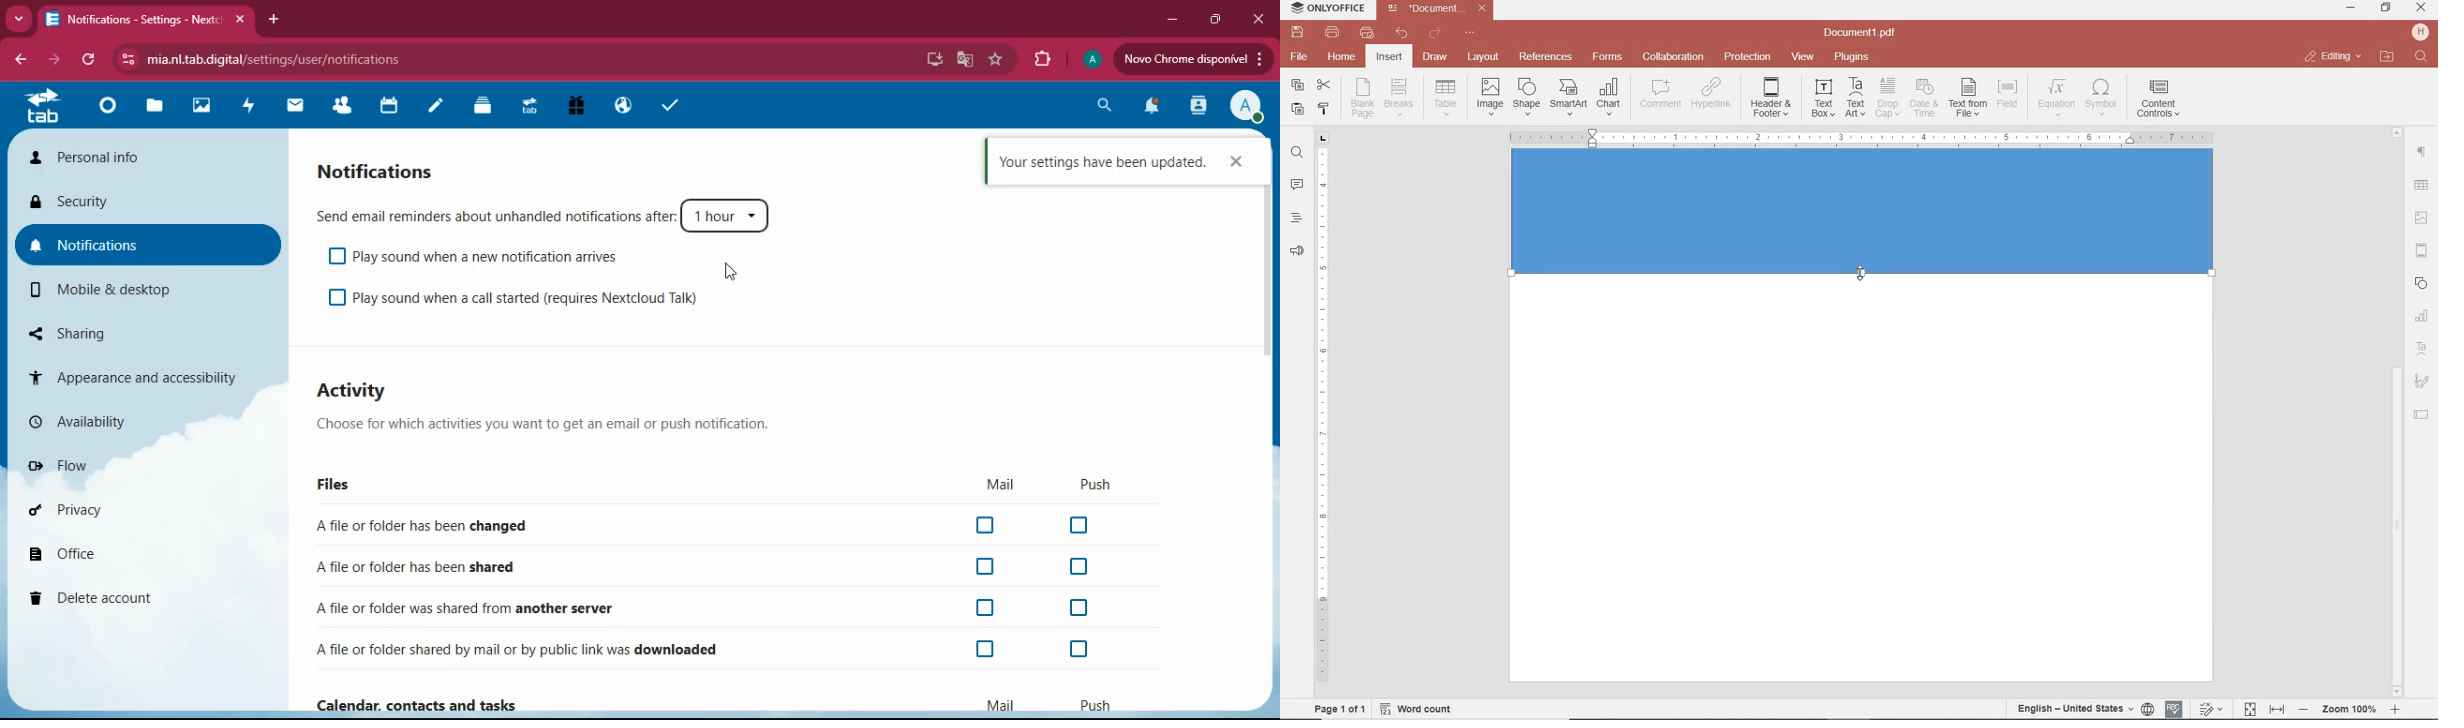 The height and width of the screenshot is (728, 2464). I want to click on redo, so click(1434, 35).